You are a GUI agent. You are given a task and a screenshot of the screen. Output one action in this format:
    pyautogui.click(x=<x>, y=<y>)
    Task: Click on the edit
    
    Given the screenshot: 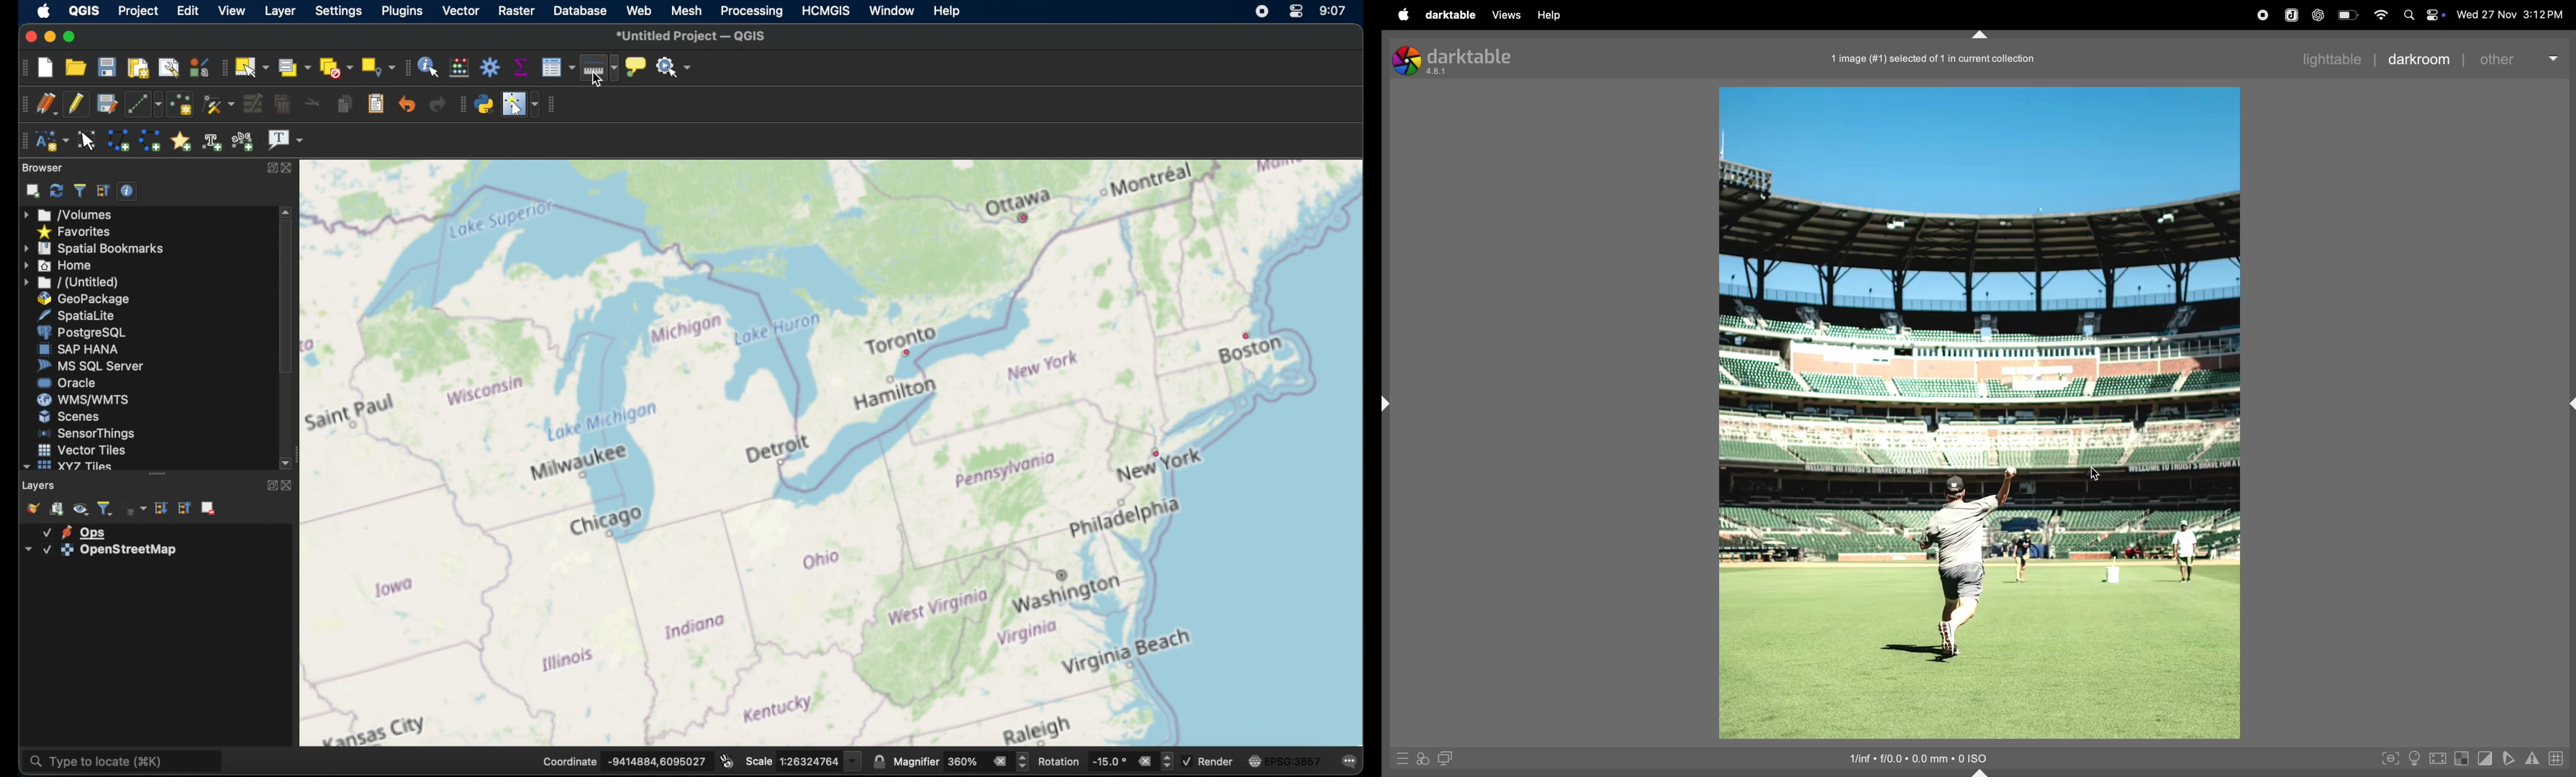 What is the action you would take?
    pyautogui.click(x=187, y=11)
    